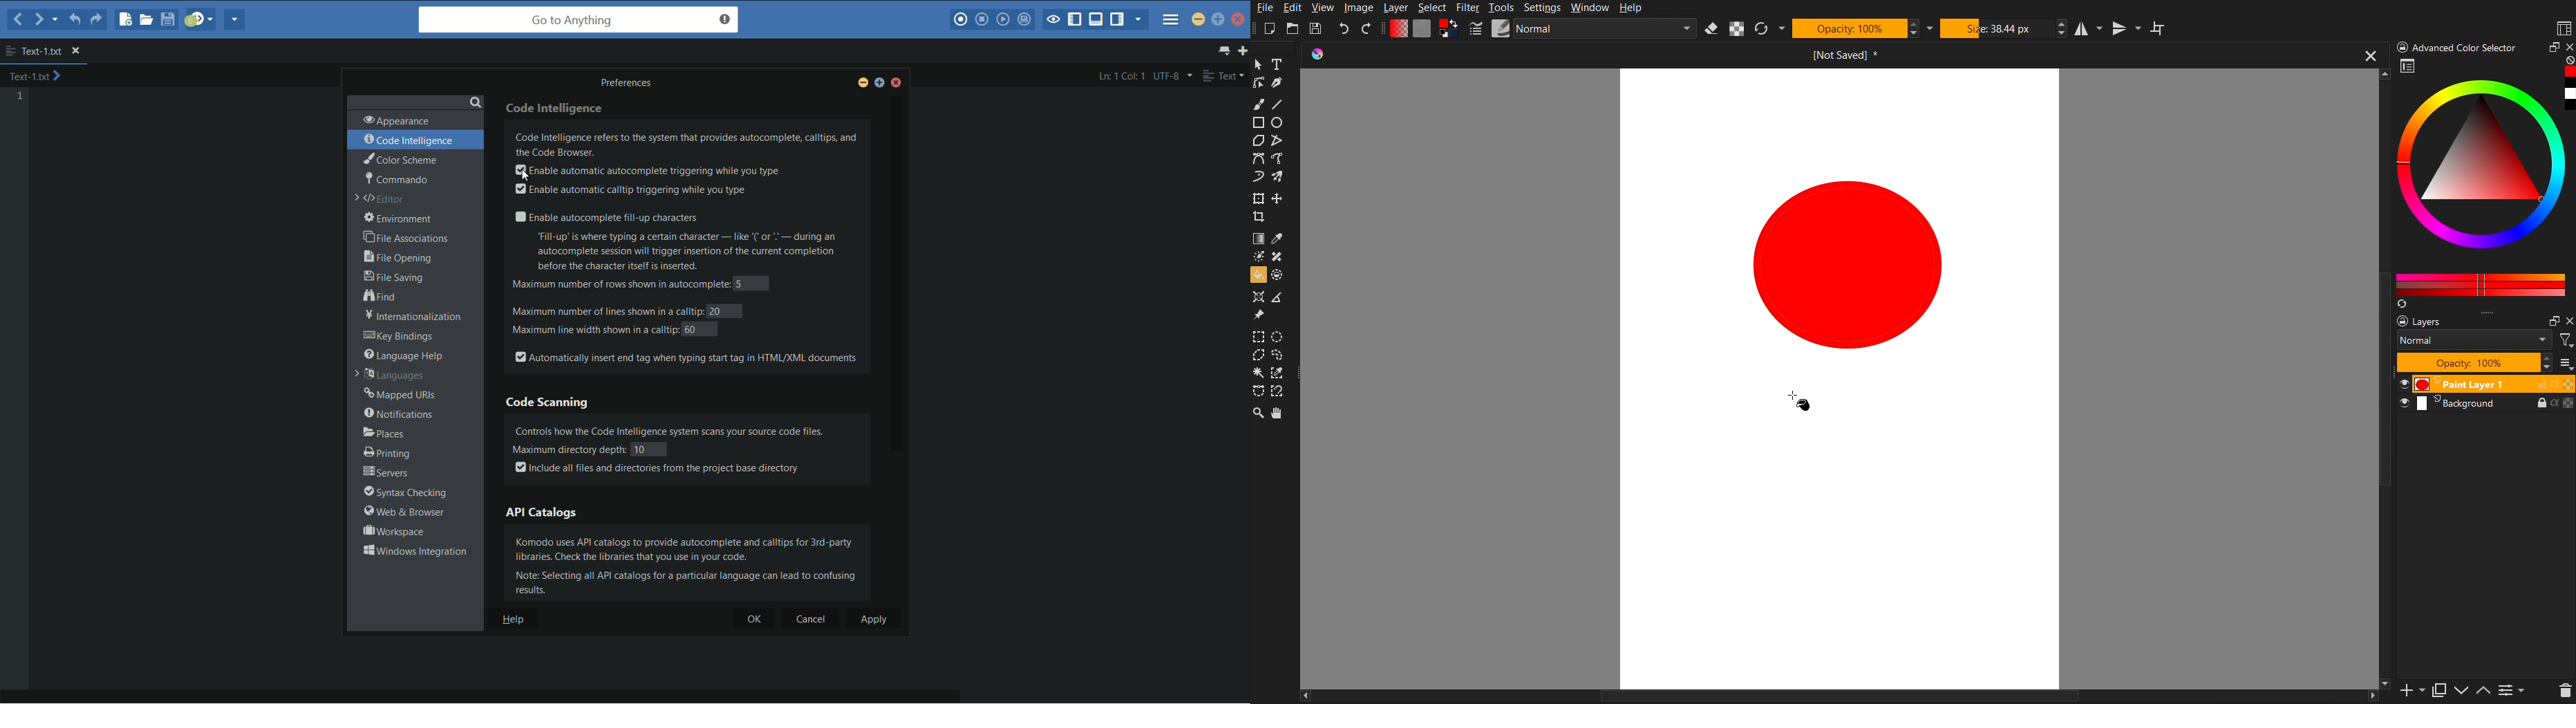 The height and width of the screenshot is (728, 2576). What do you see at coordinates (1259, 297) in the screenshot?
I see `Assistant` at bounding box center [1259, 297].